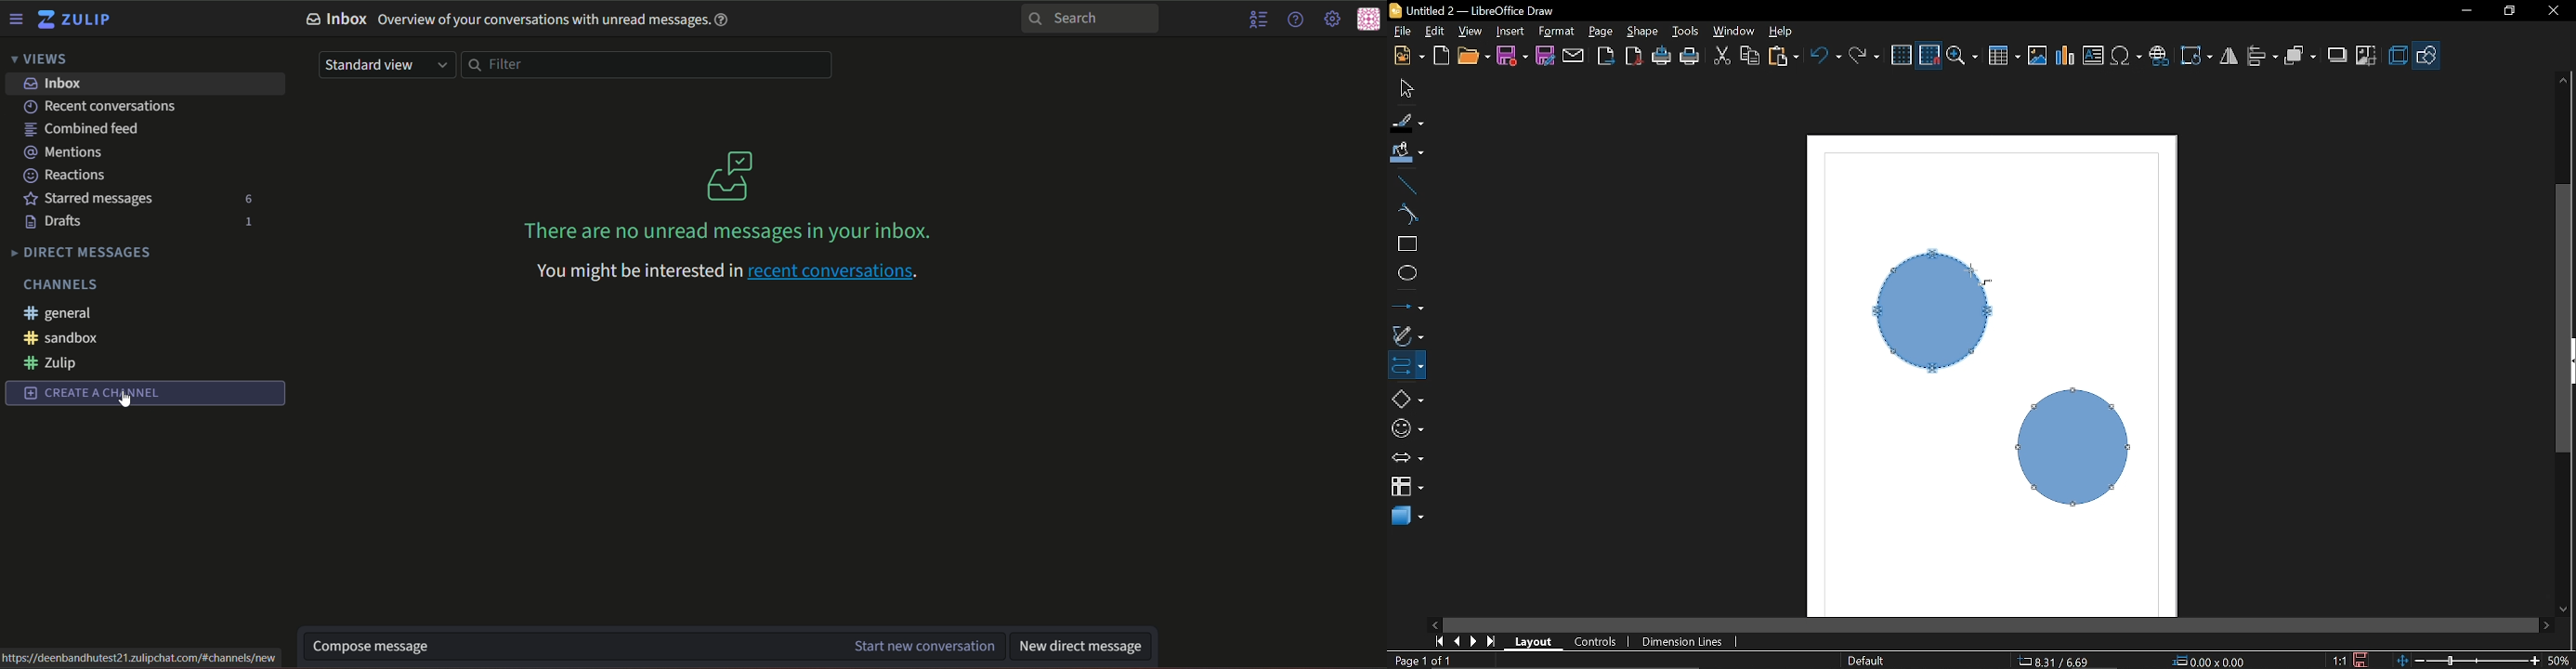 The width and height of the screenshot is (2576, 672). I want to click on Insert image, so click(2037, 56).